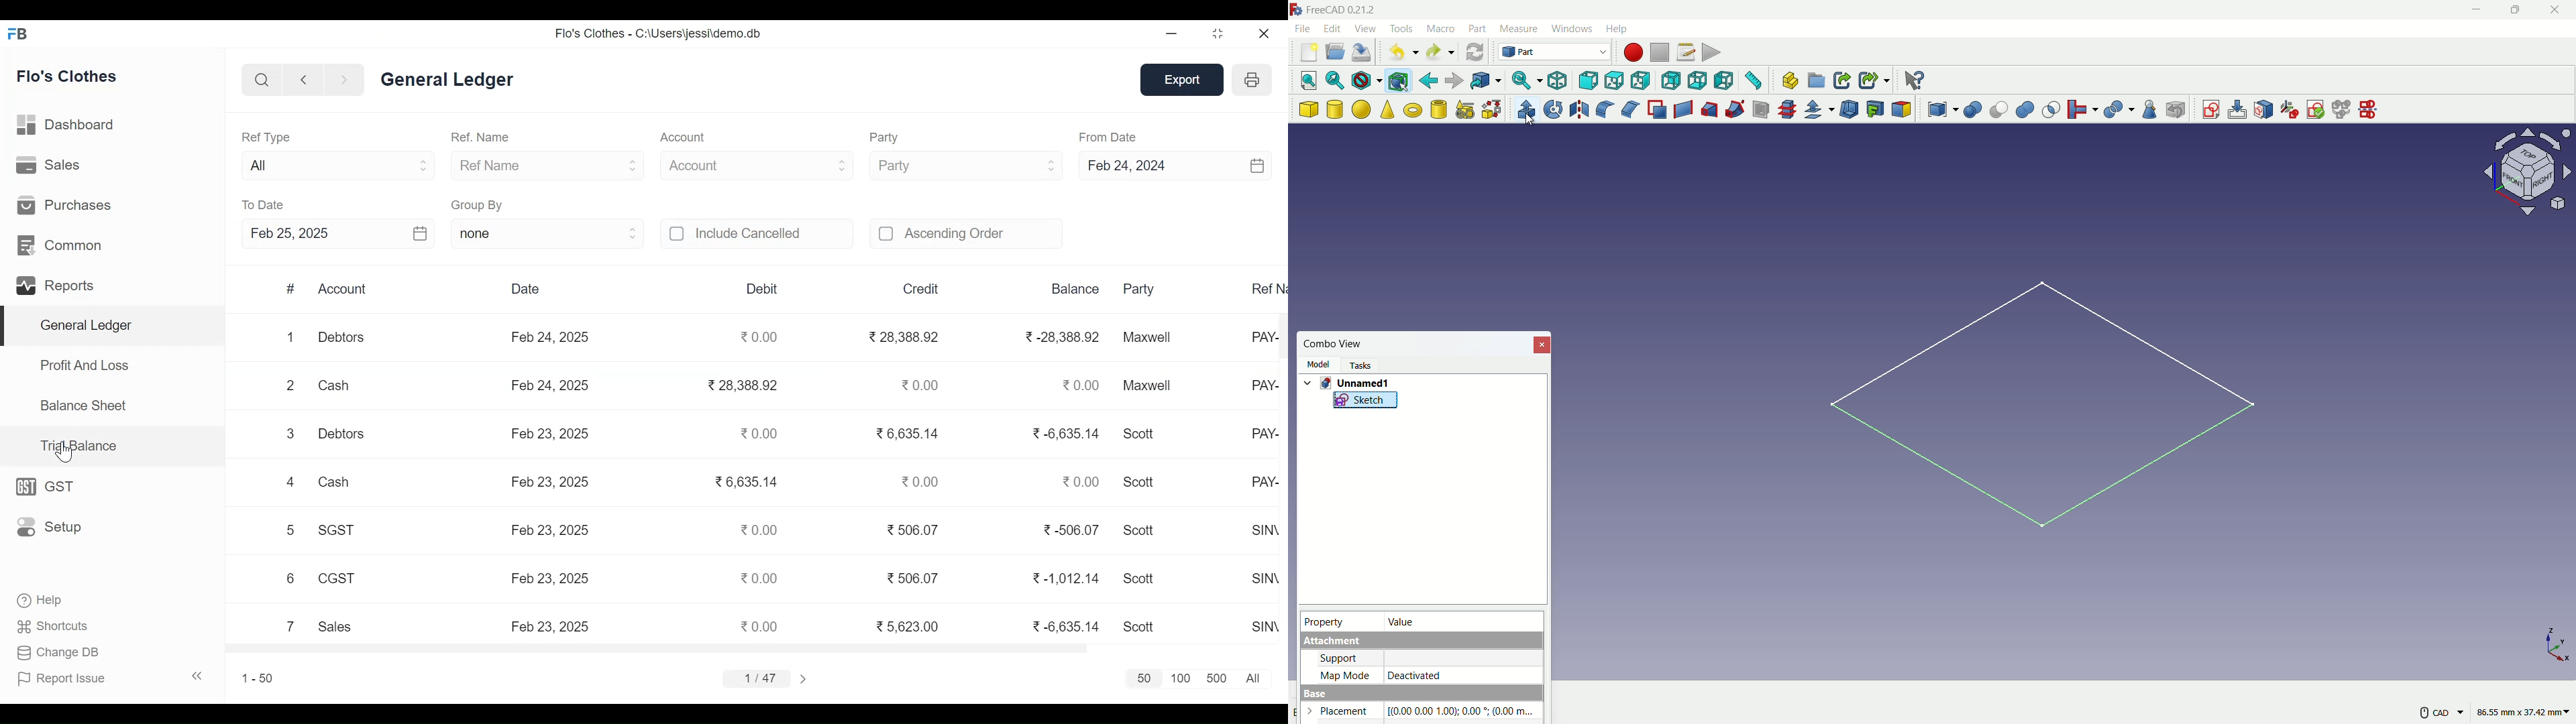 The height and width of the screenshot is (728, 2576). I want to click on SIN\, so click(1267, 577).